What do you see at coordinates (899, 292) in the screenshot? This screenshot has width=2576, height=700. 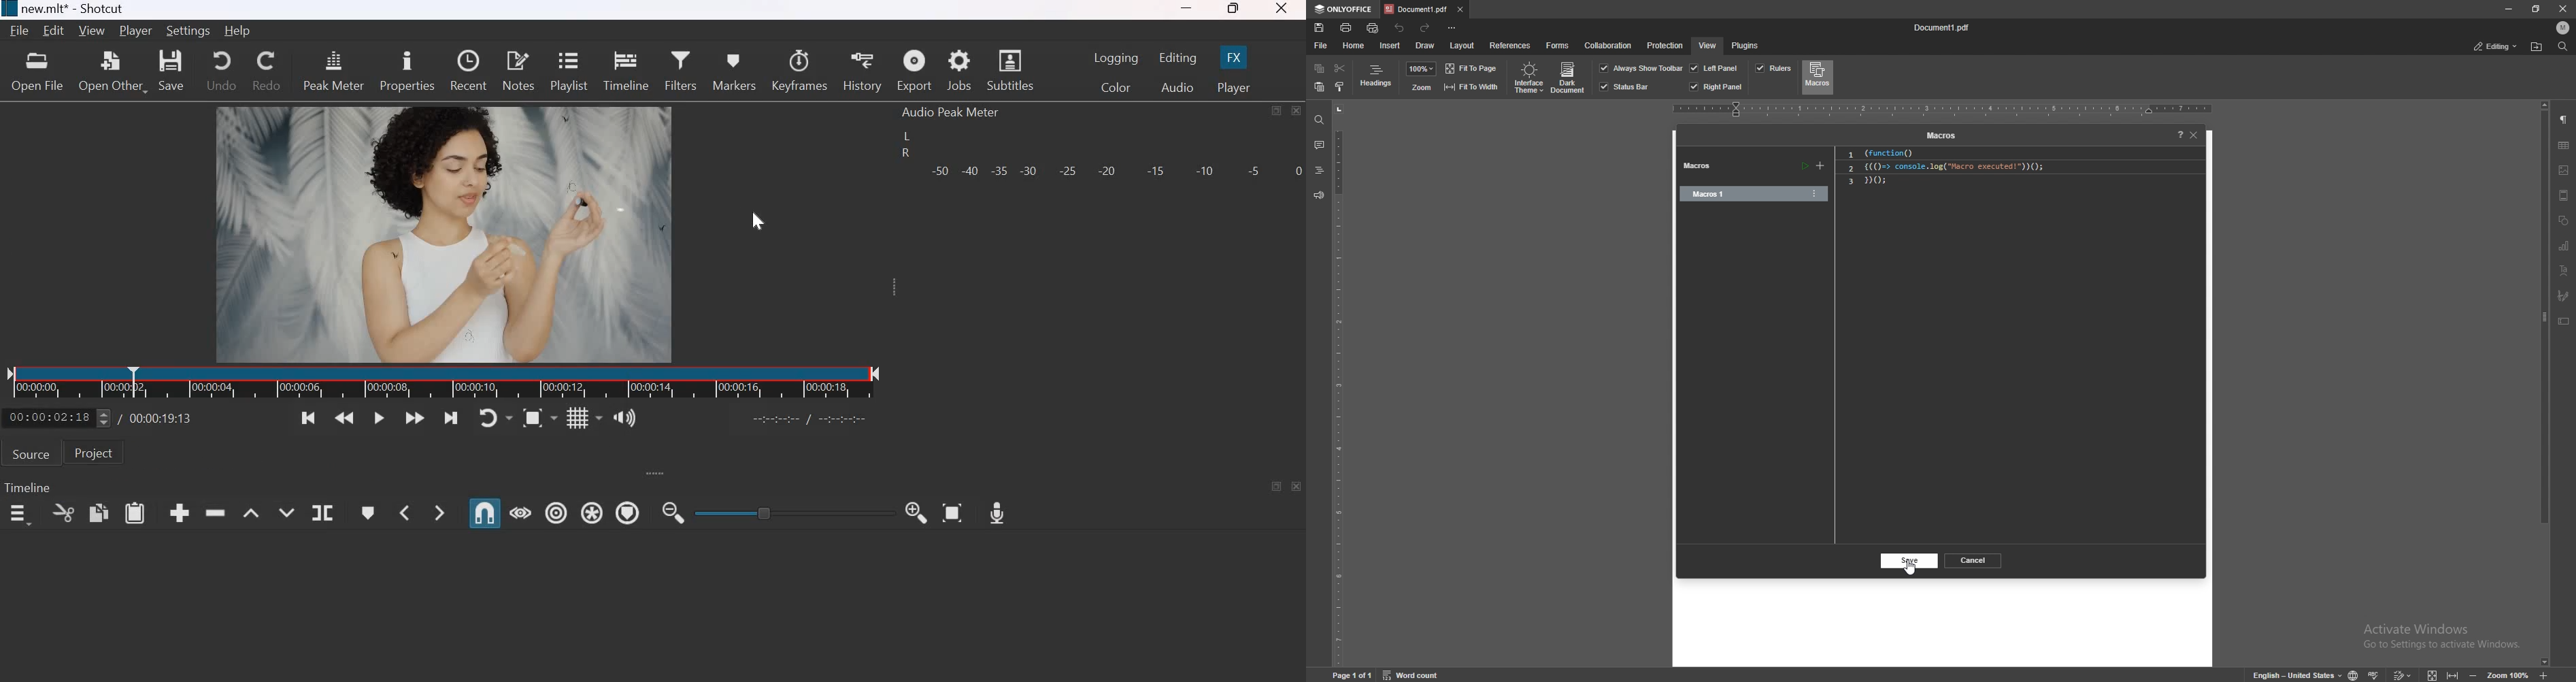 I see `expand` at bounding box center [899, 292].